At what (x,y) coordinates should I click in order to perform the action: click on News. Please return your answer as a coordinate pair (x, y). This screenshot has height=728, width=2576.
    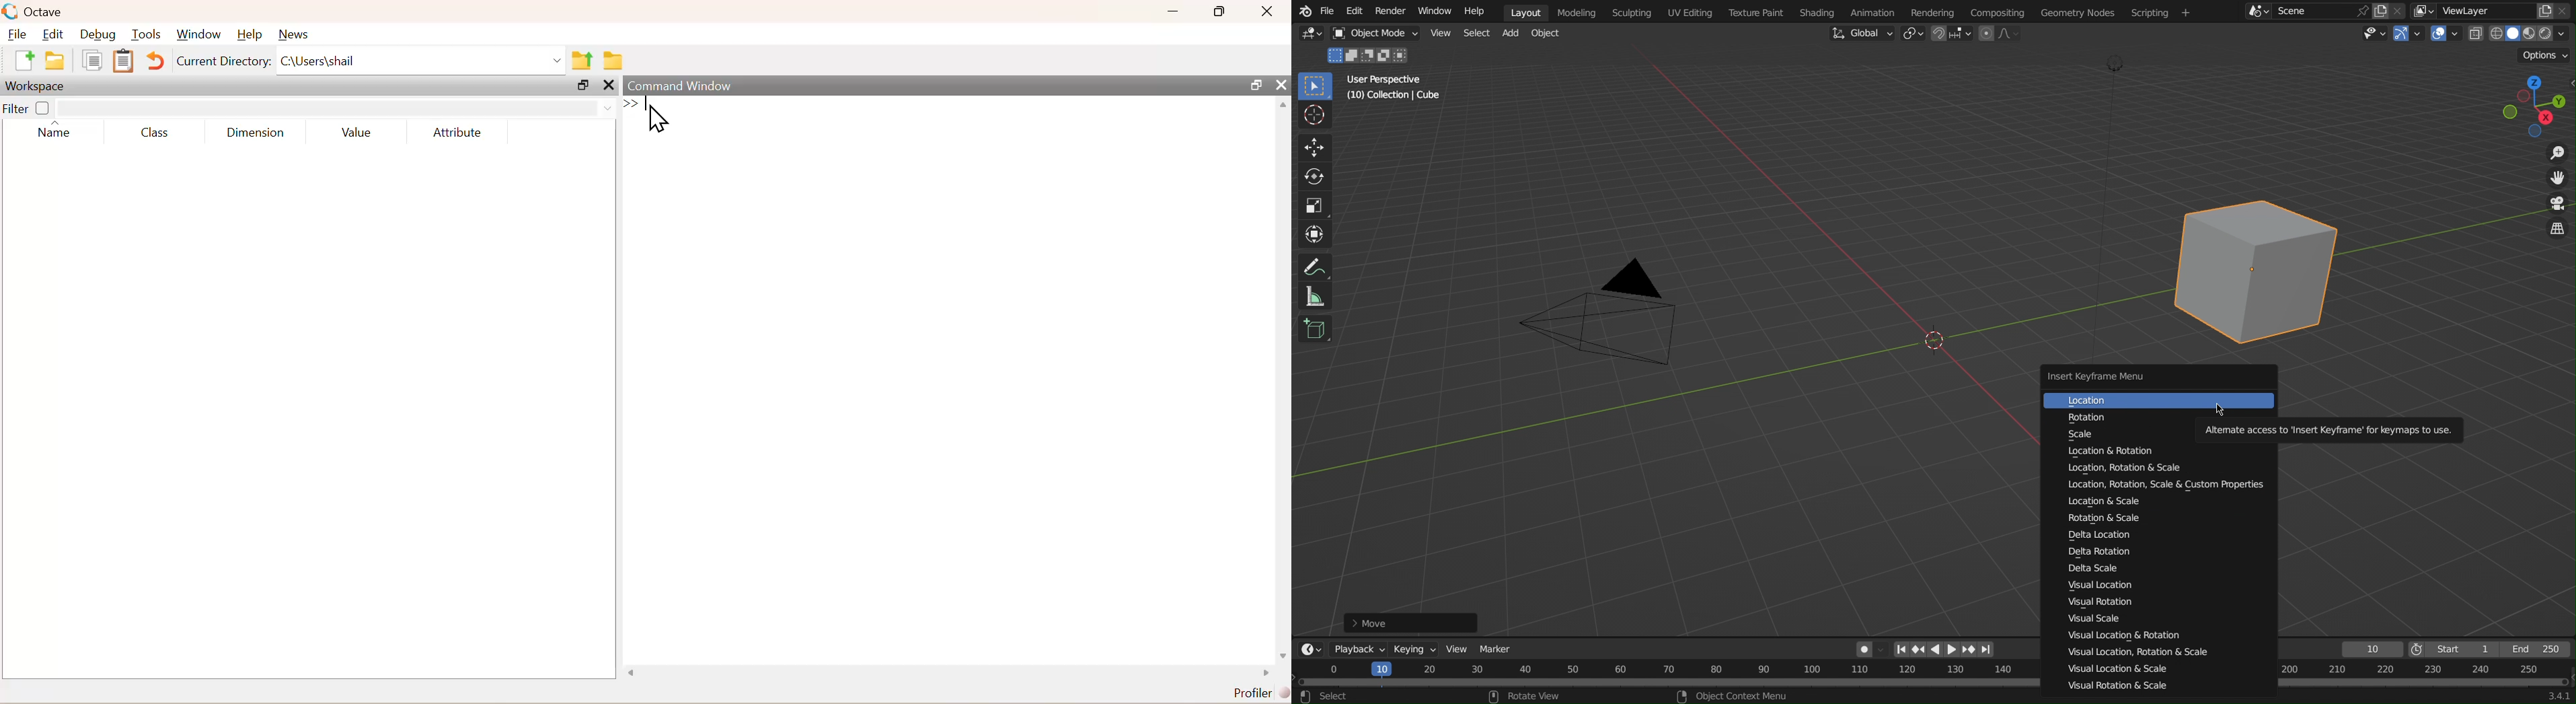
    Looking at the image, I should click on (296, 33).